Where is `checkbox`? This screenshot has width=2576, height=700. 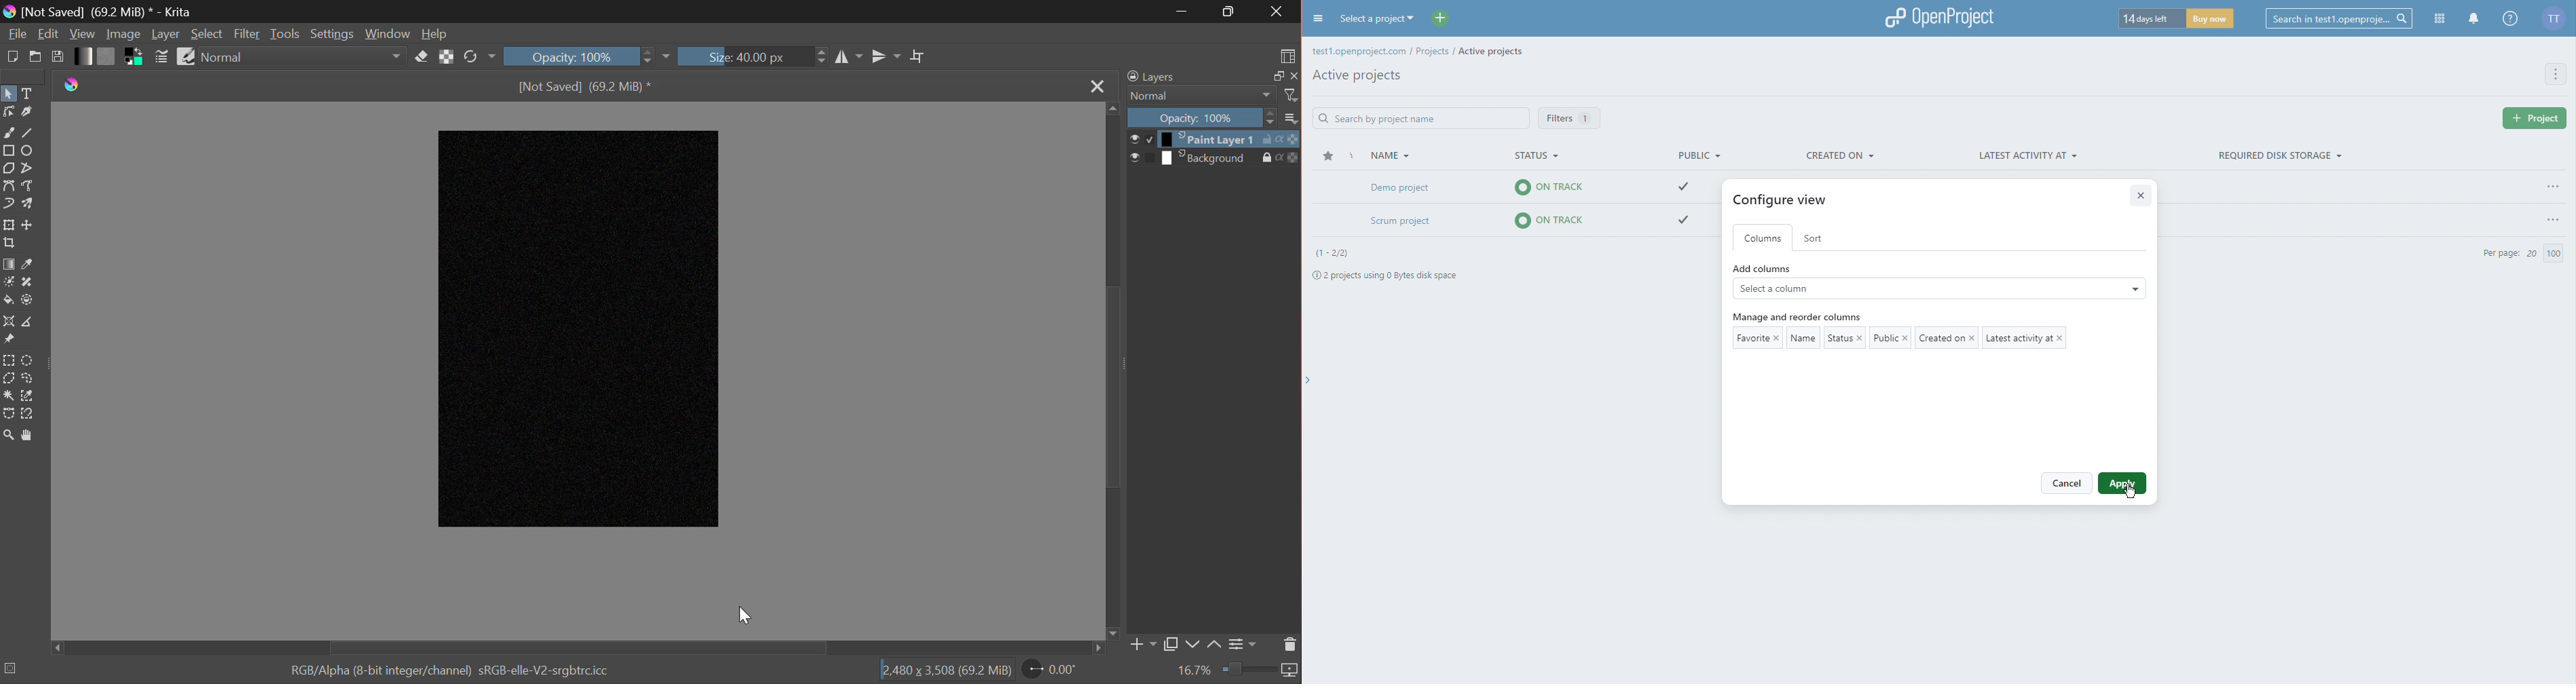
checkbox is located at coordinates (1149, 157).